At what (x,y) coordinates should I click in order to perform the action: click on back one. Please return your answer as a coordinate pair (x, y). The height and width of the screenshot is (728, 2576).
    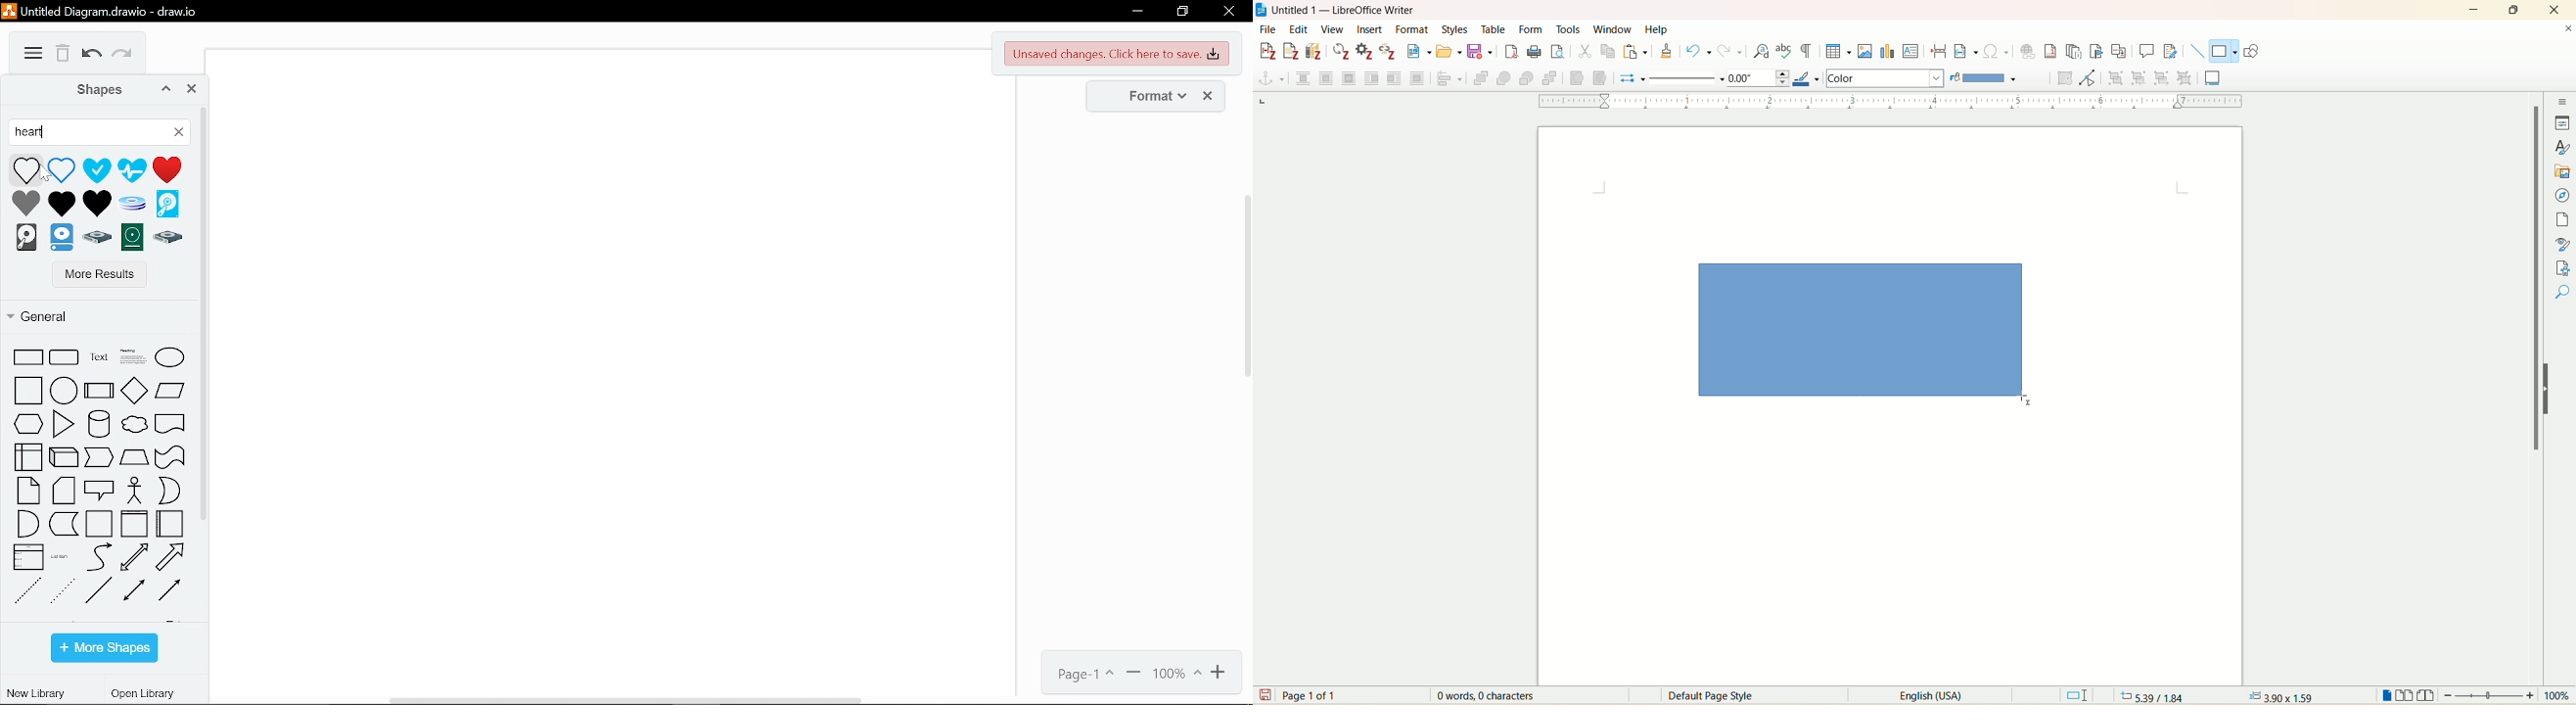
    Looking at the image, I should click on (1526, 79).